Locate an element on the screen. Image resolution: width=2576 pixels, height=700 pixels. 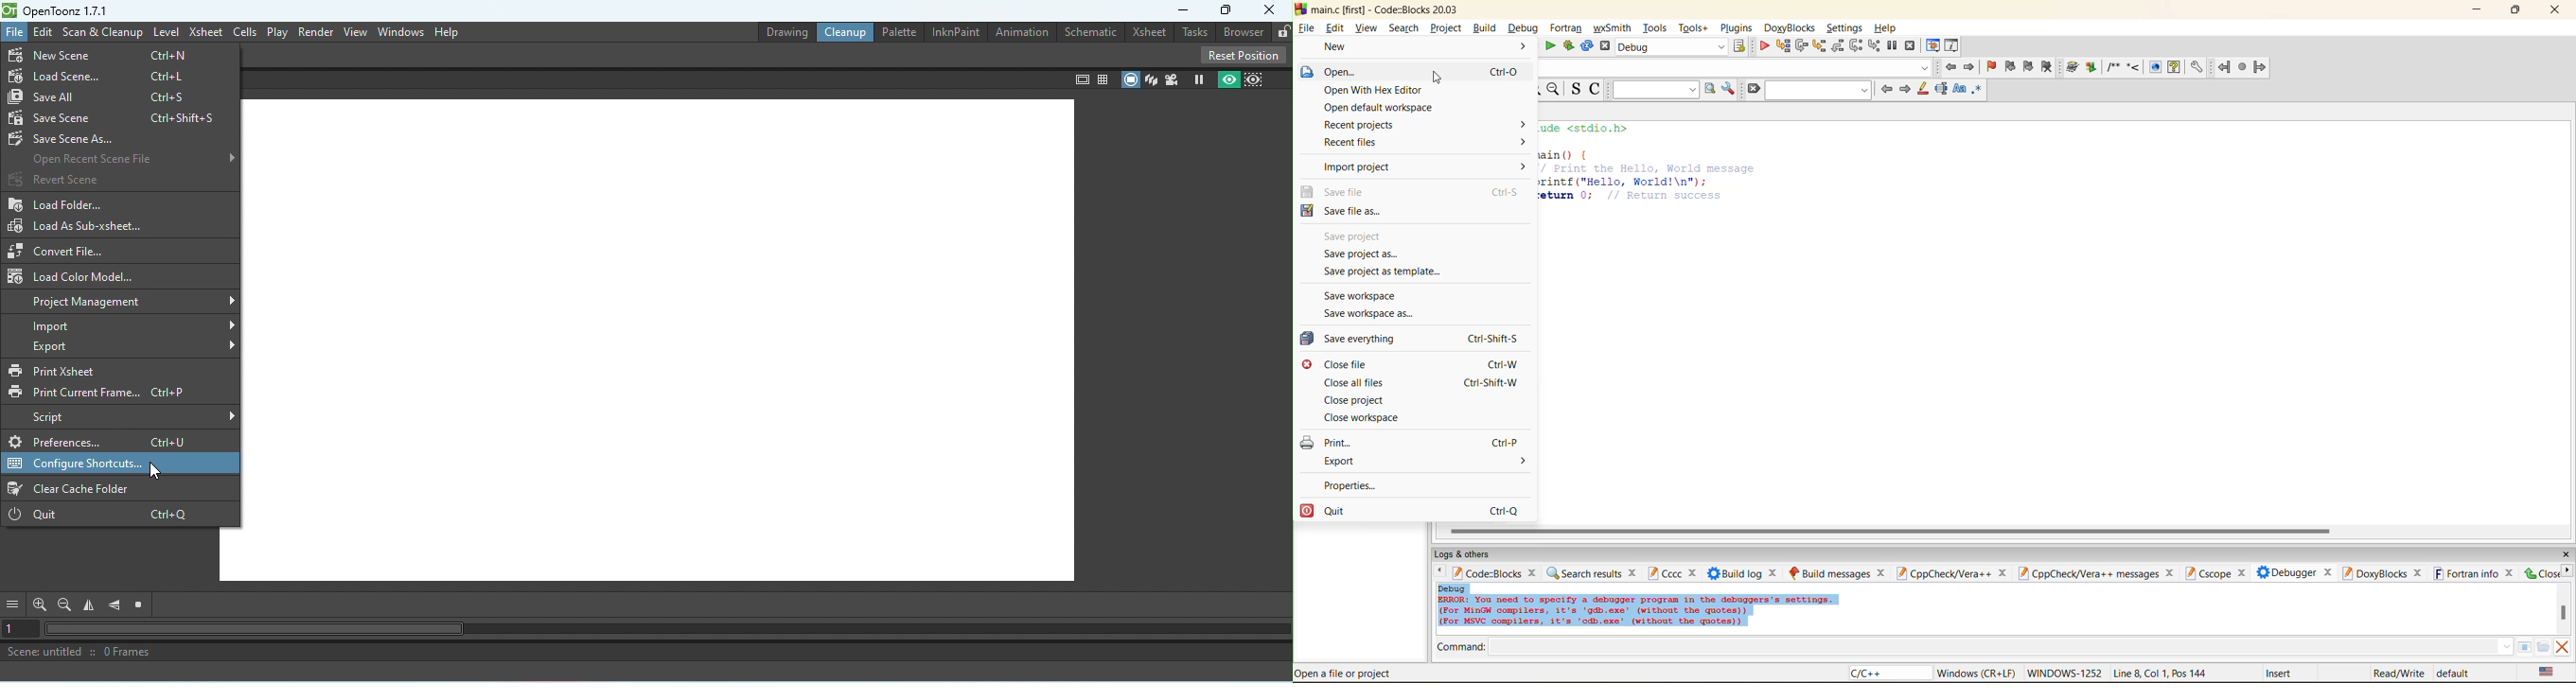
search results is located at coordinates (1584, 573).